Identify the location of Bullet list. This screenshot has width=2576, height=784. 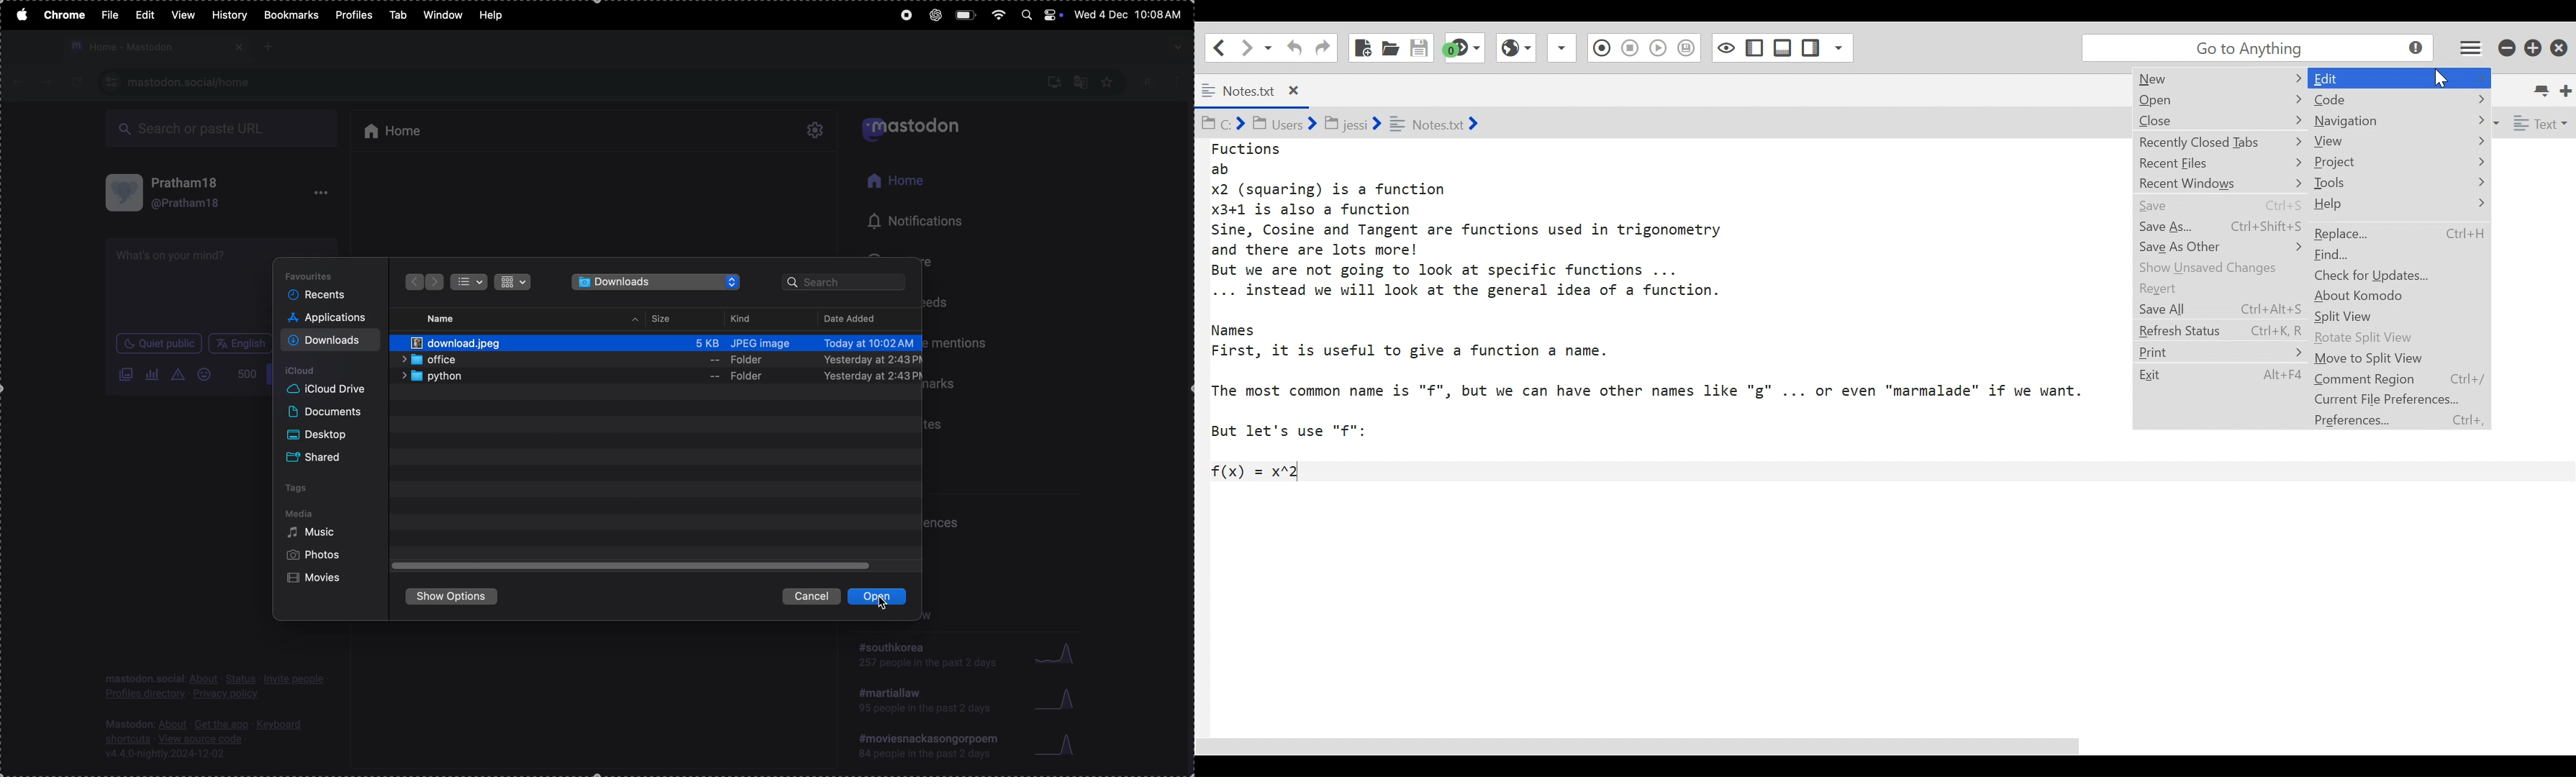
(469, 282).